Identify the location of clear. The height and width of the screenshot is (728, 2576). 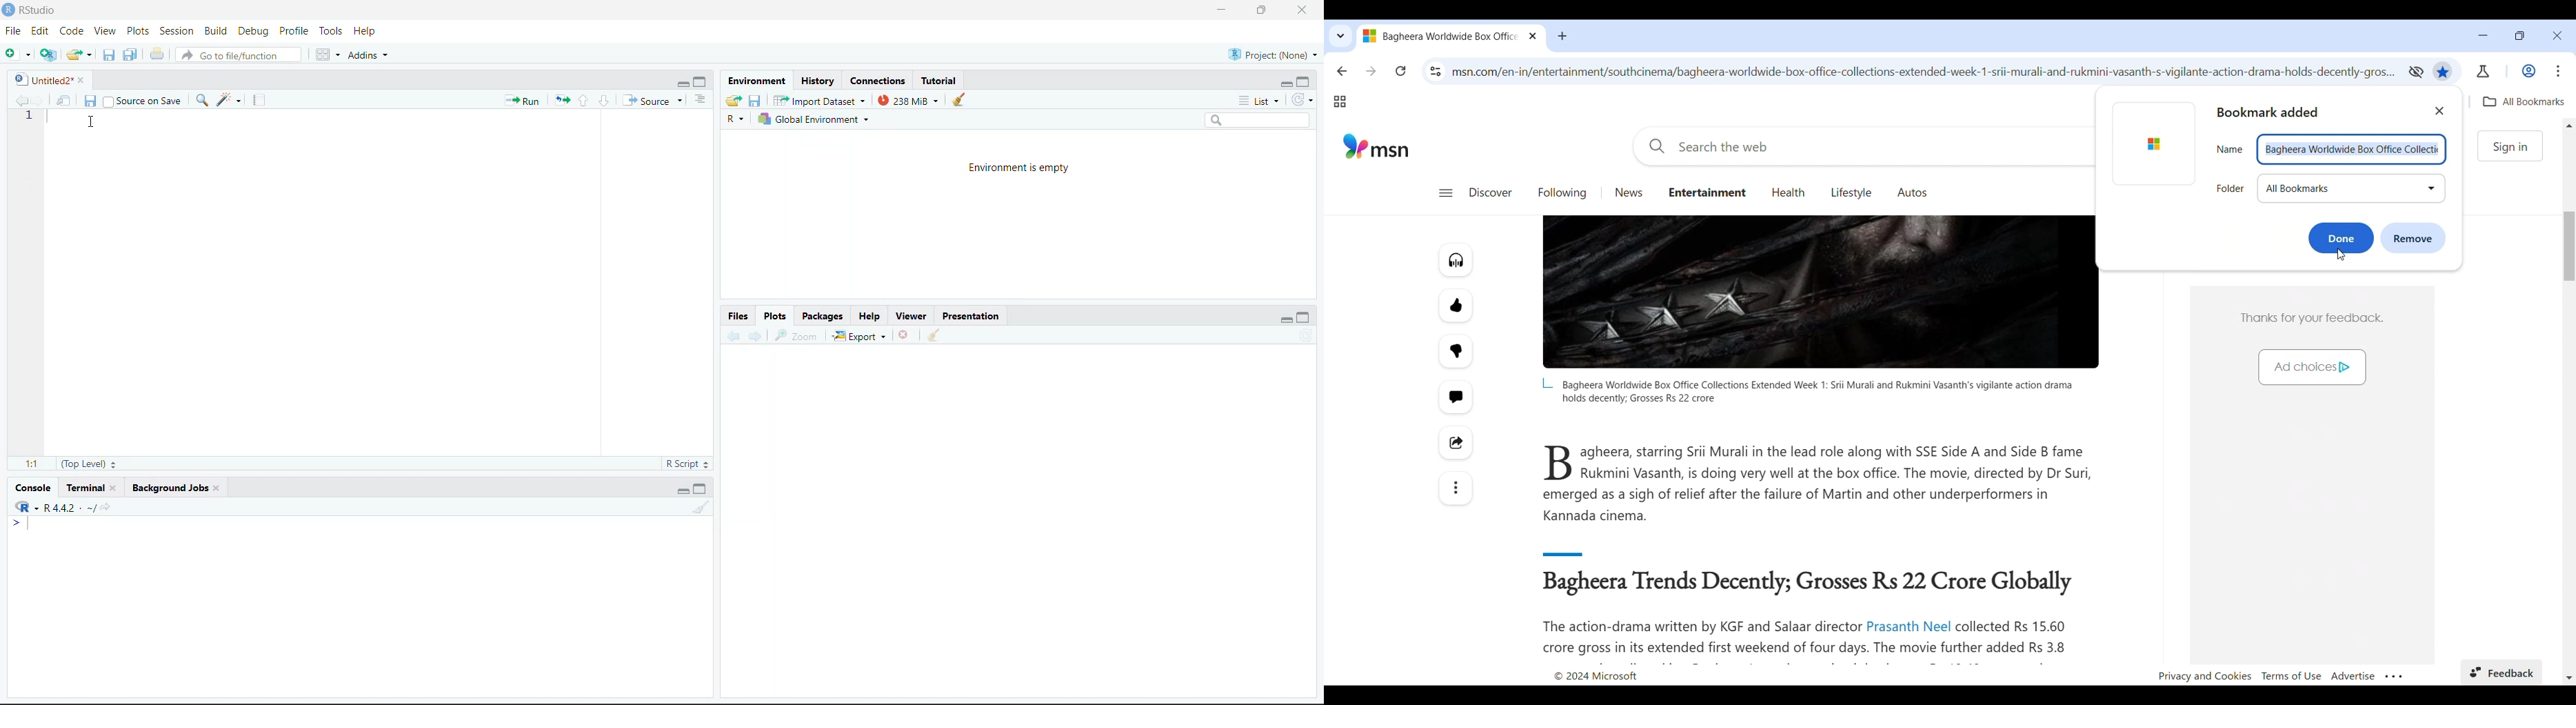
(959, 99).